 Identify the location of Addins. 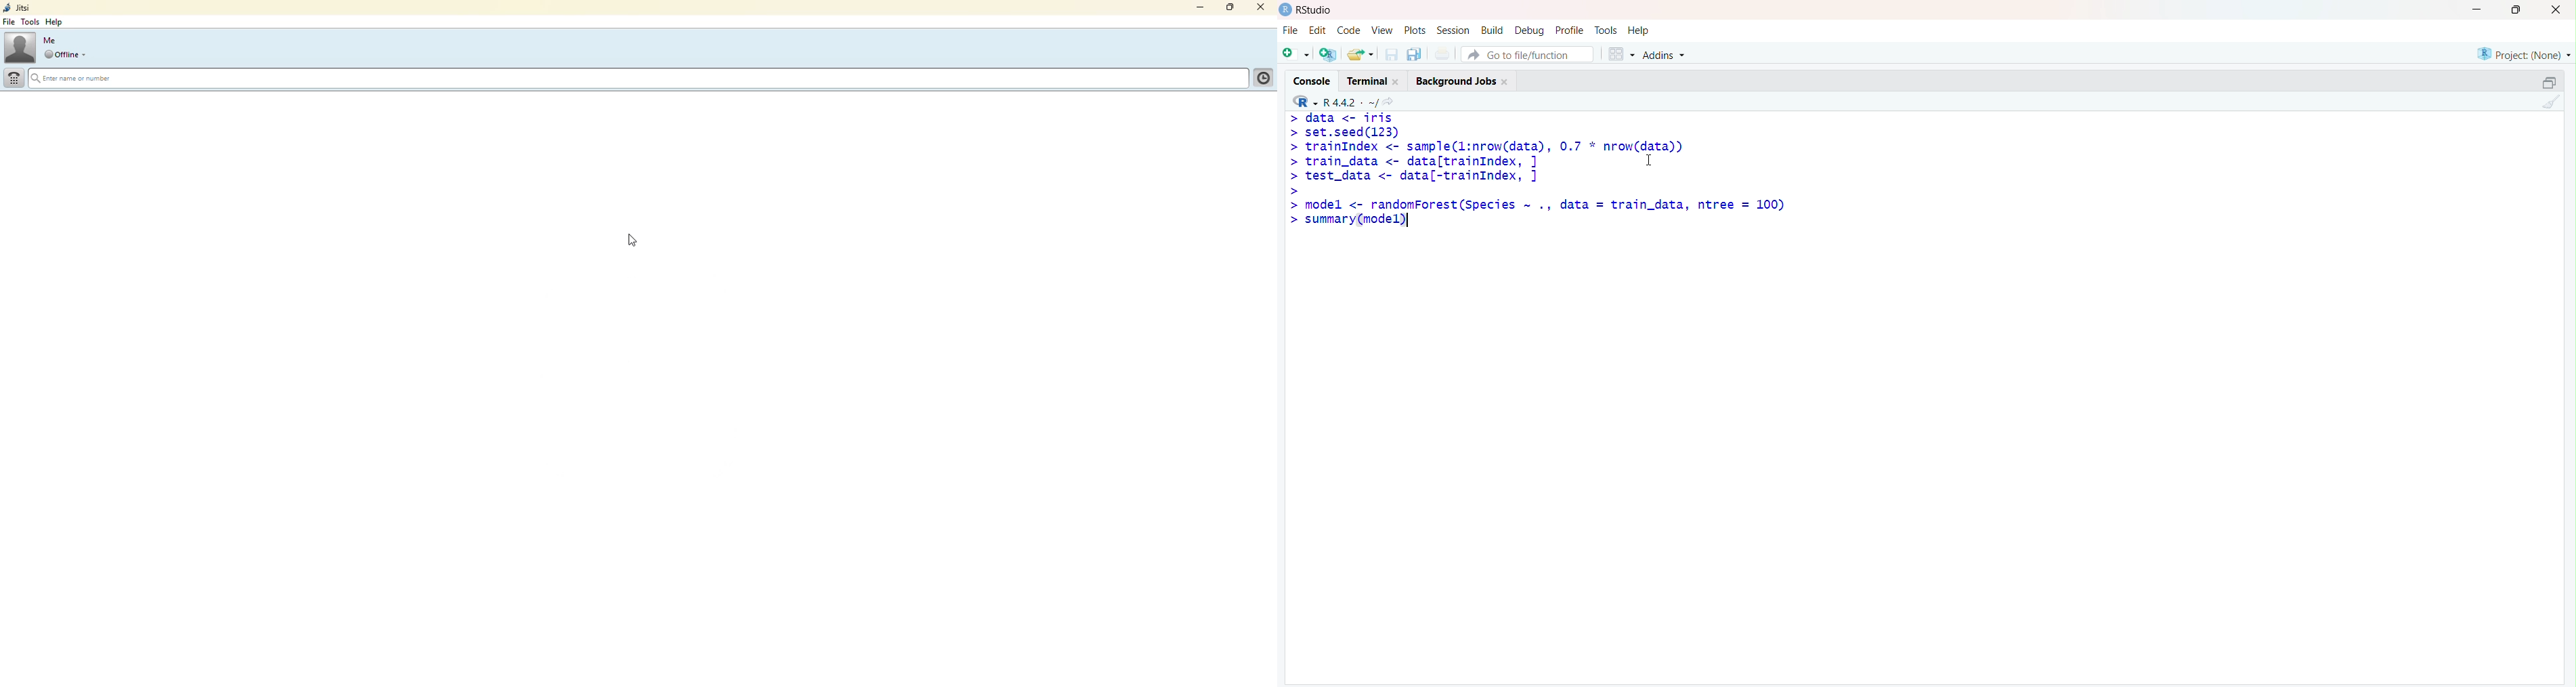
(1666, 54).